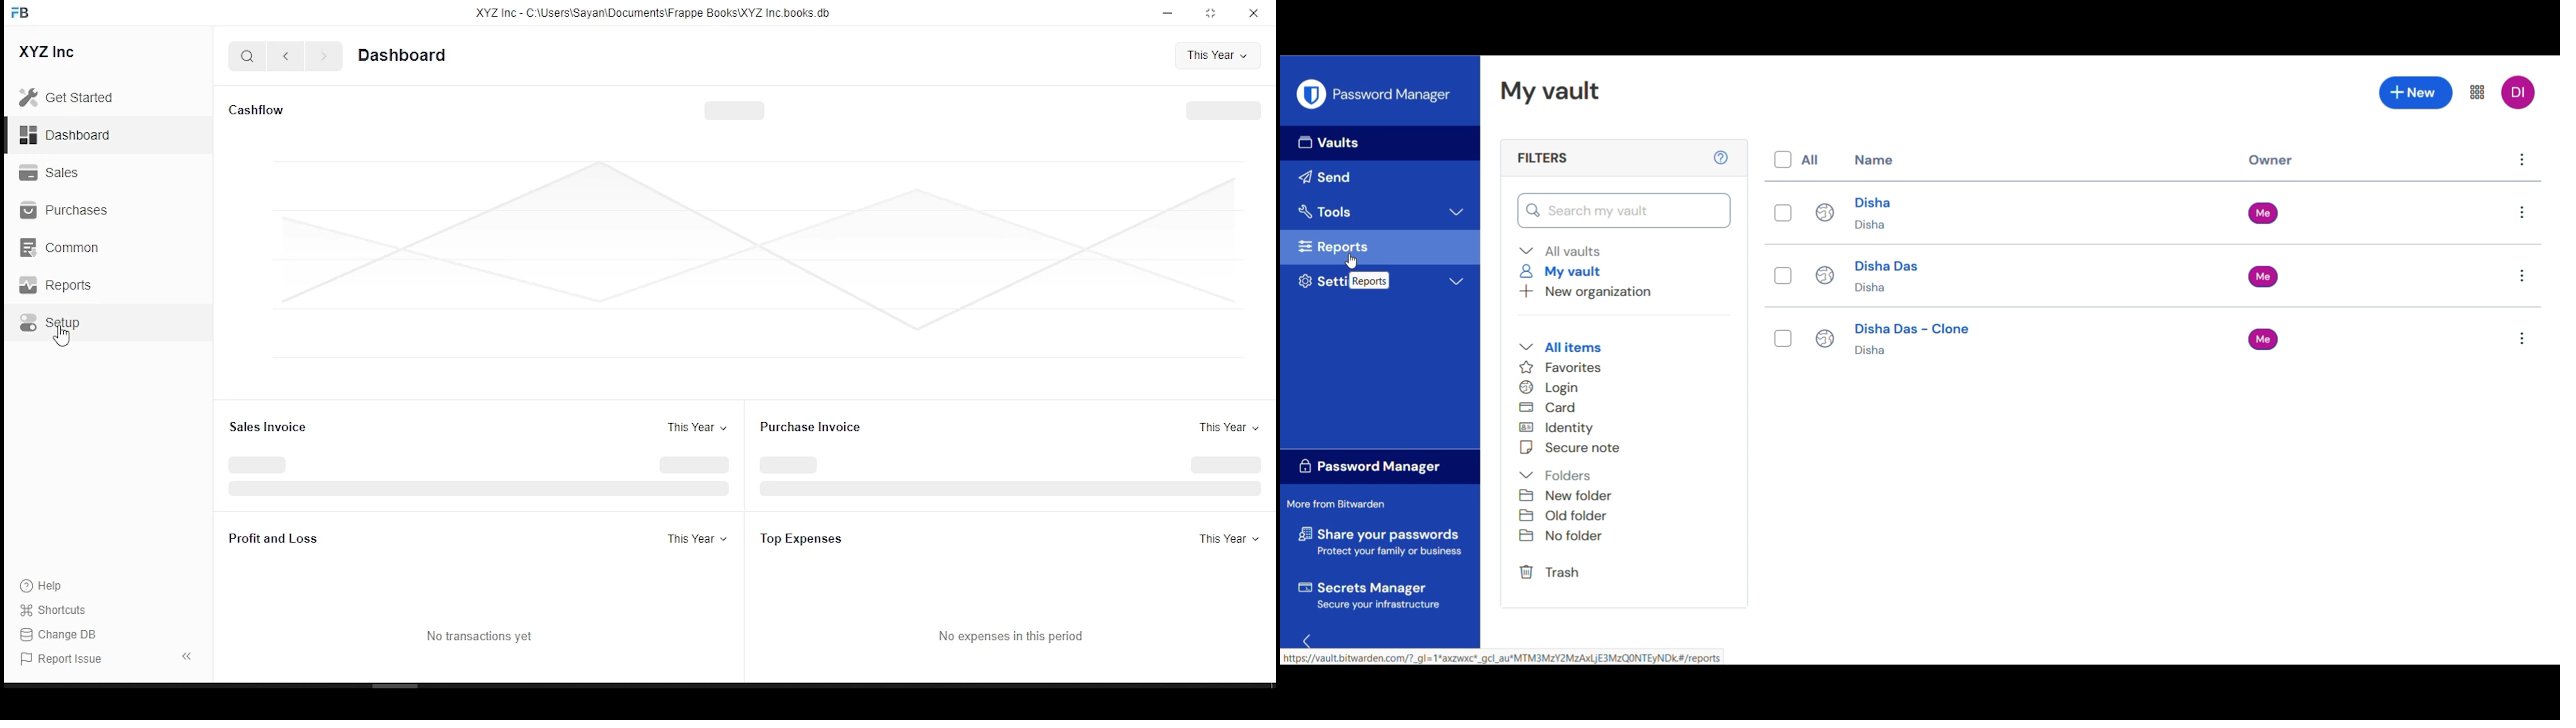 This screenshot has width=2576, height=728. What do you see at coordinates (1168, 13) in the screenshot?
I see `minimize` at bounding box center [1168, 13].